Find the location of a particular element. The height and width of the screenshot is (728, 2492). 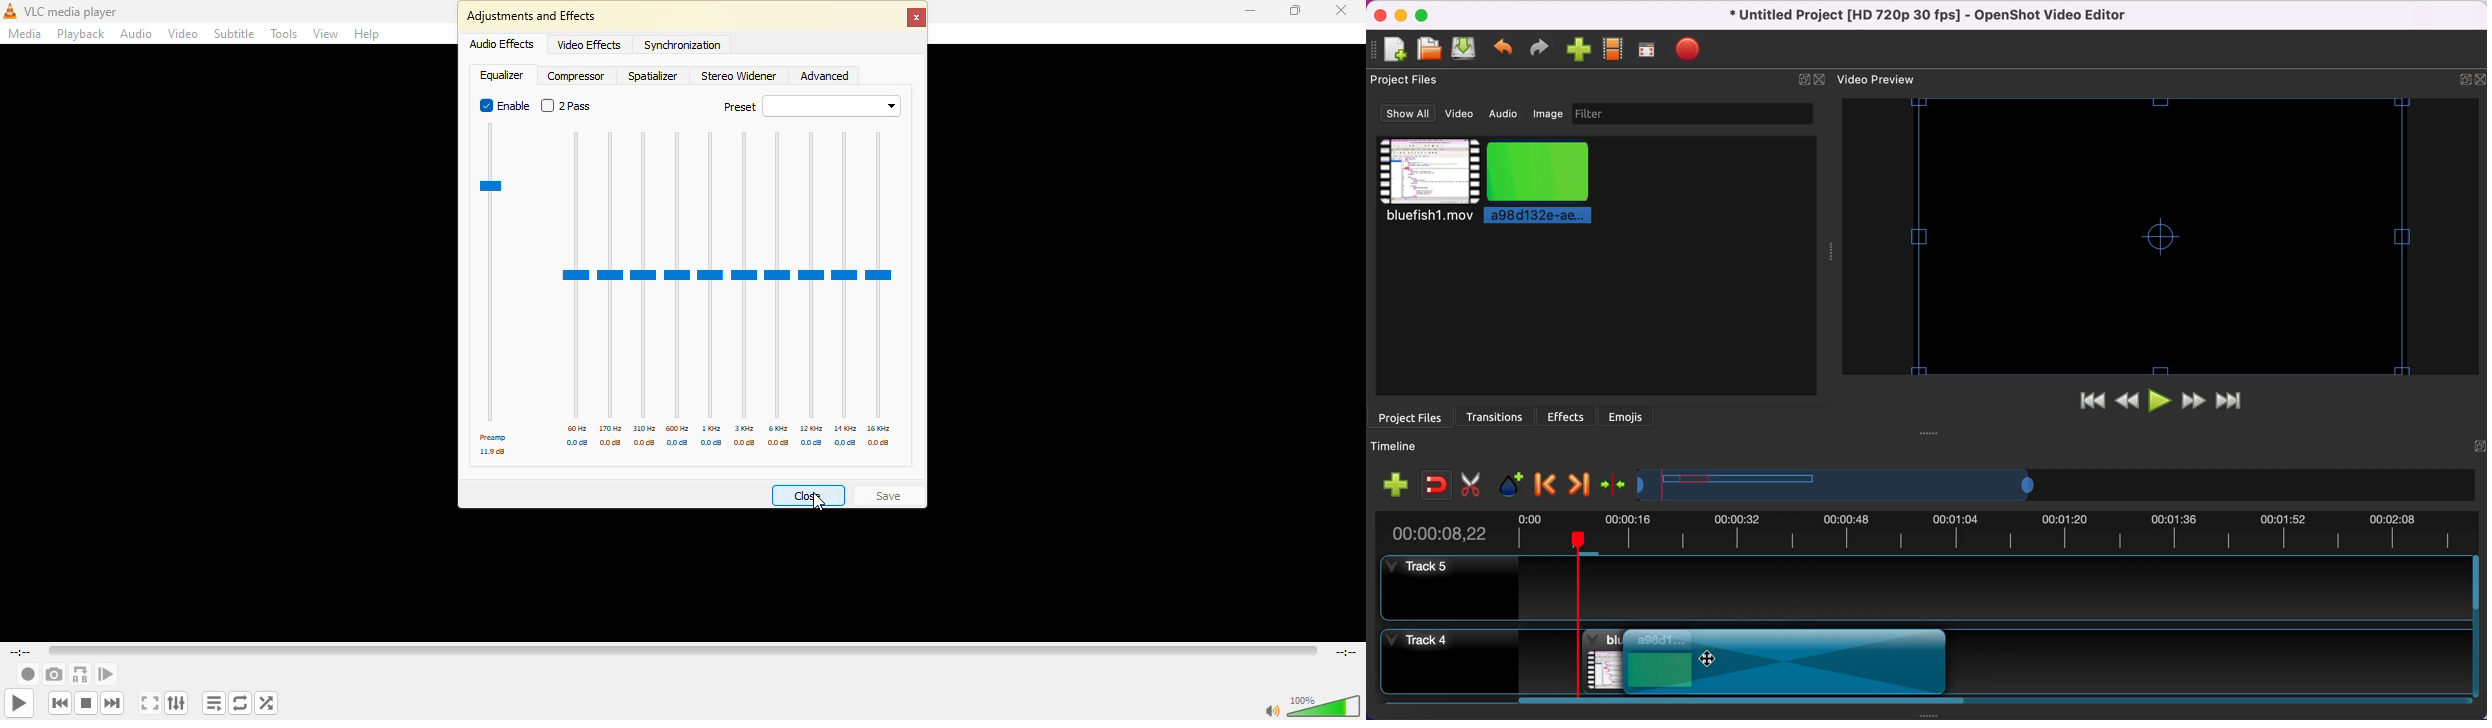

enable is located at coordinates (517, 106).